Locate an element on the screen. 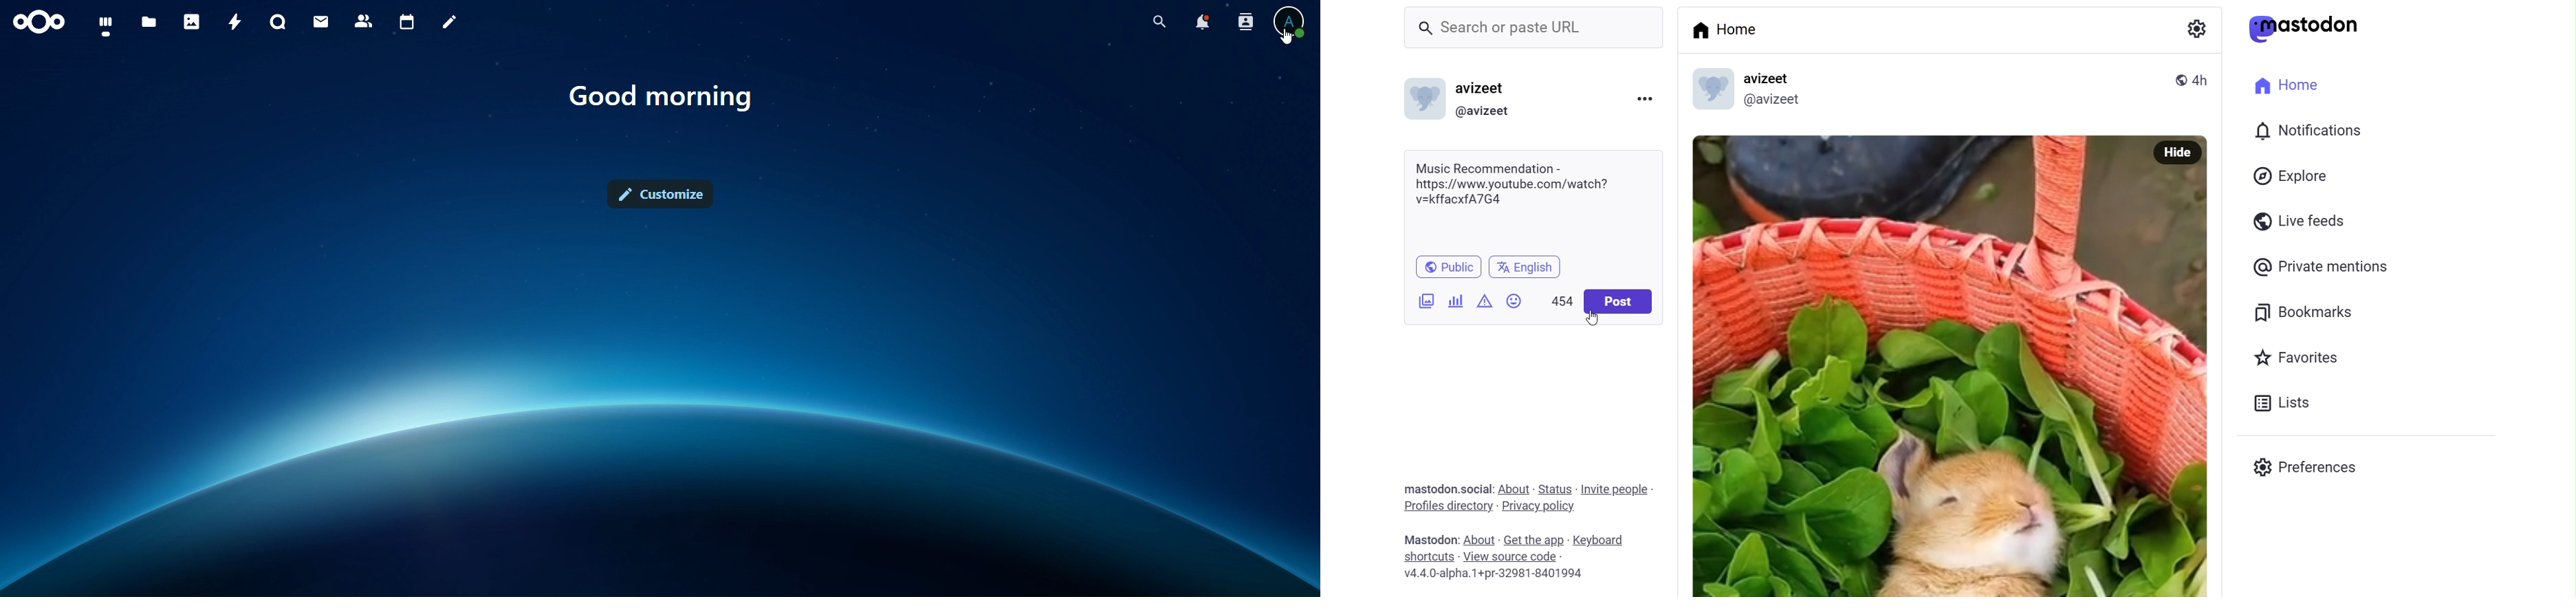 The height and width of the screenshot is (616, 2576). v4.4.0-alpha.1+pr-32981-8401994 is located at coordinates (1485, 573).